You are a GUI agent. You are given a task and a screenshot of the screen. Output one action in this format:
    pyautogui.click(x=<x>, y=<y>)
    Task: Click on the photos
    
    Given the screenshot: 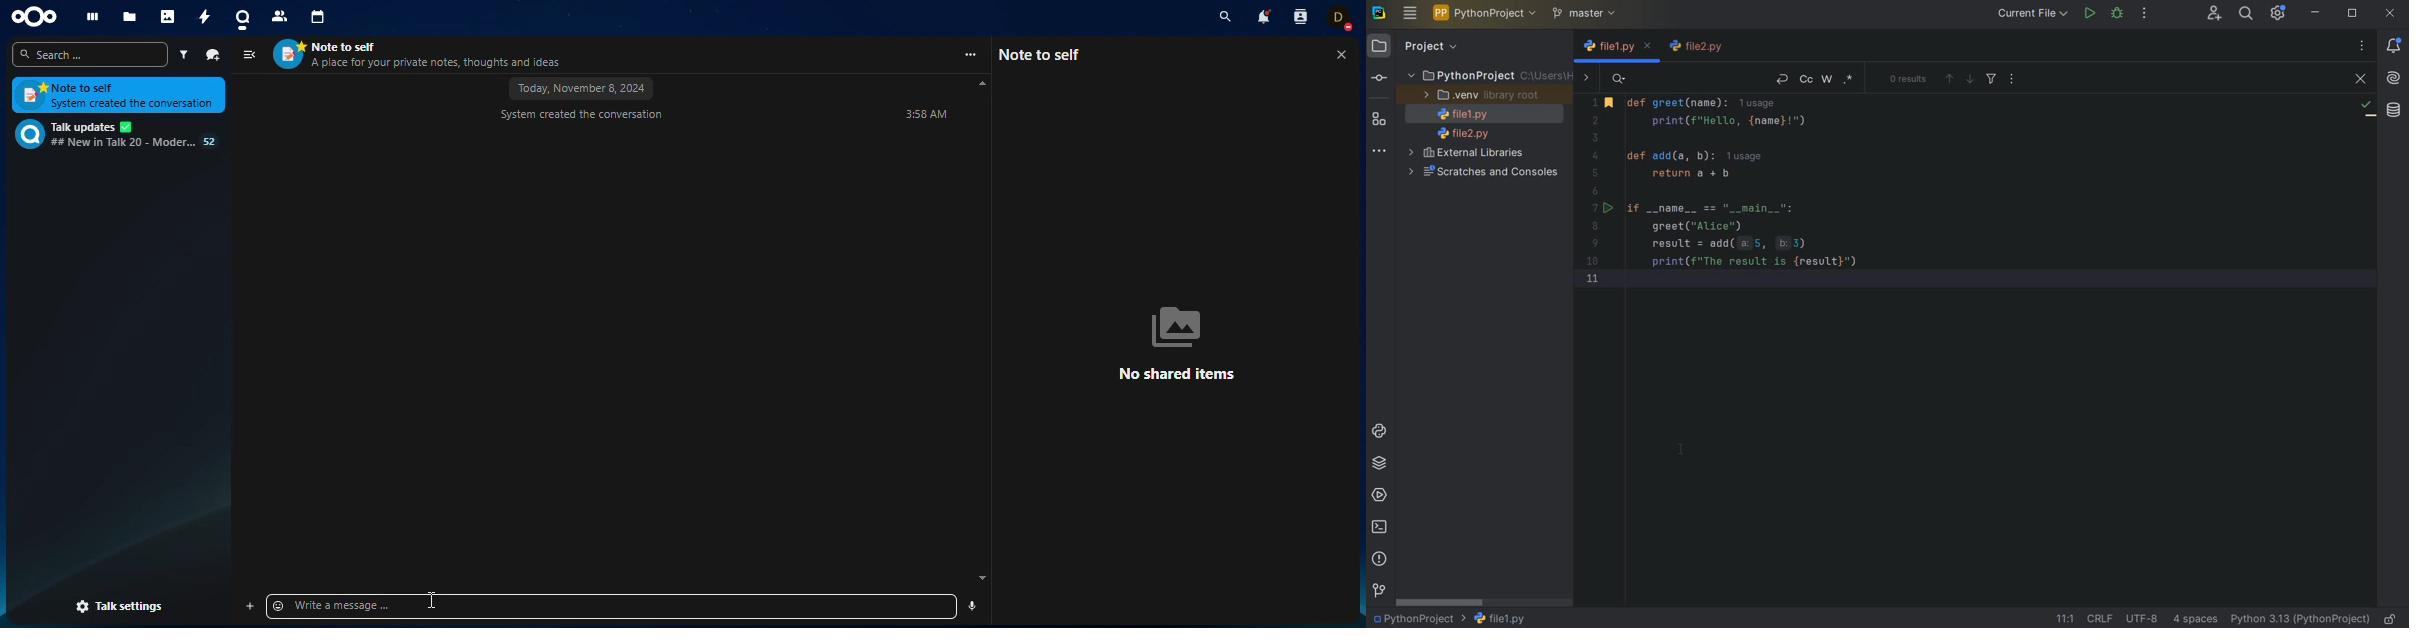 What is the action you would take?
    pyautogui.click(x=170, y=17)
    